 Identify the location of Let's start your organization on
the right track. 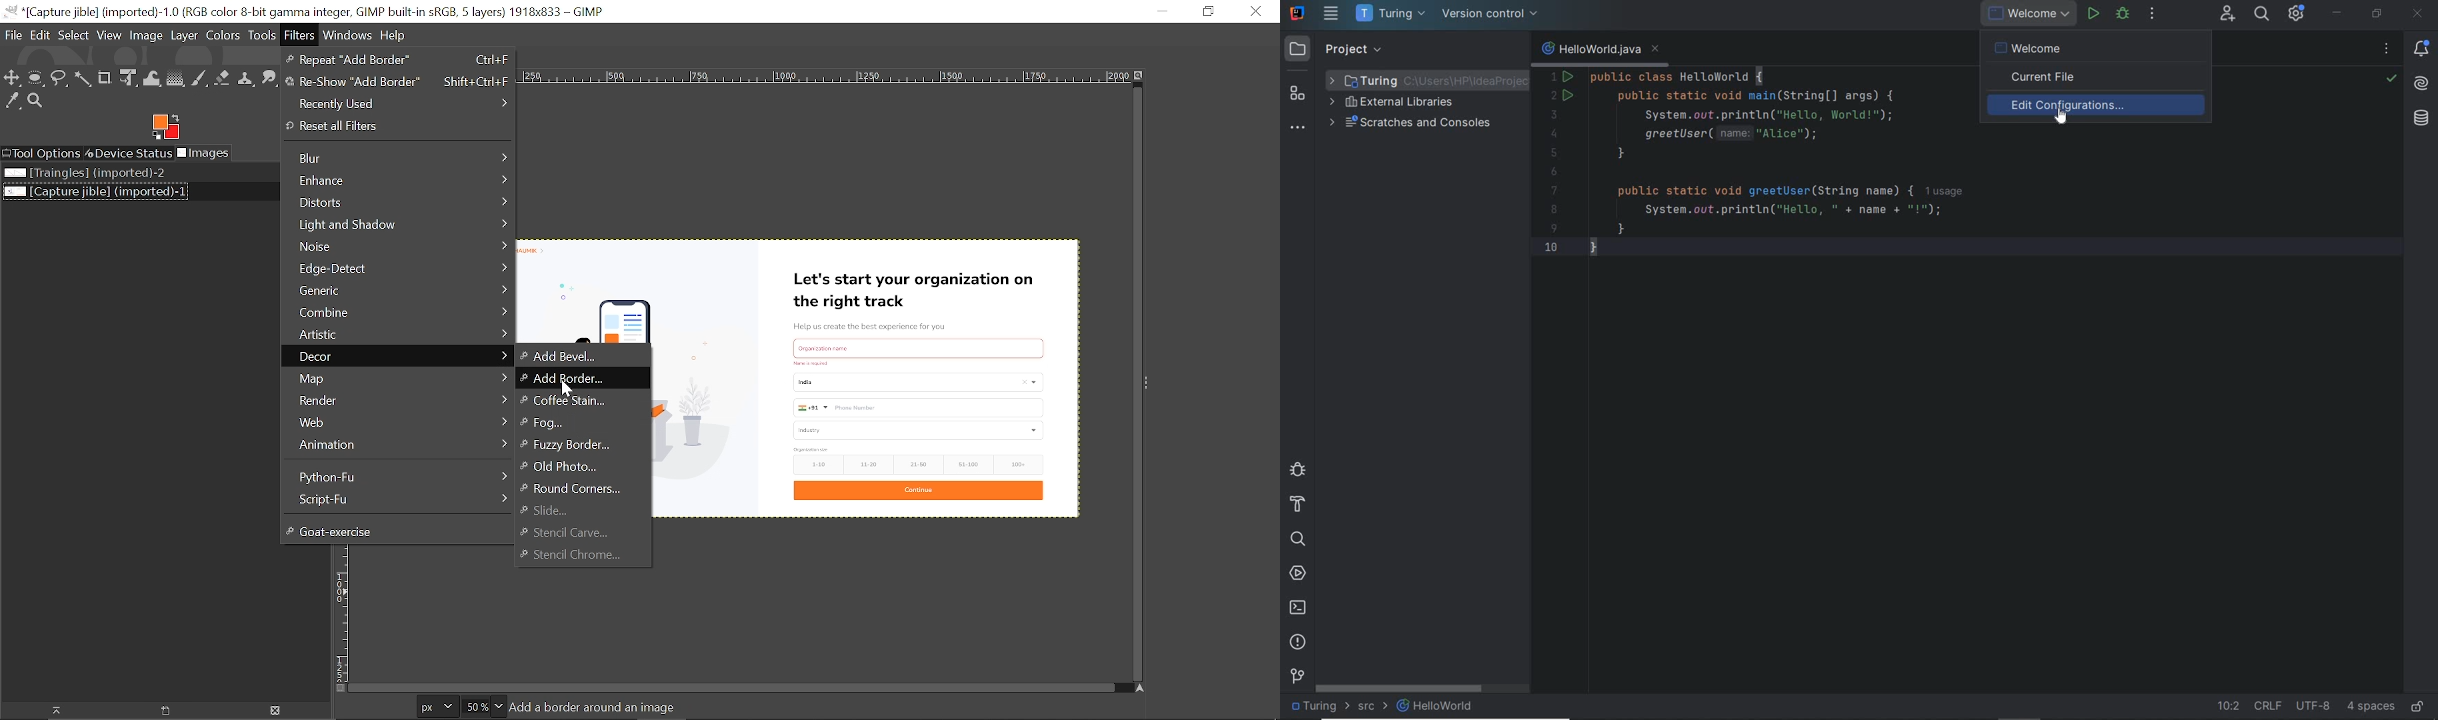
(910, 289).